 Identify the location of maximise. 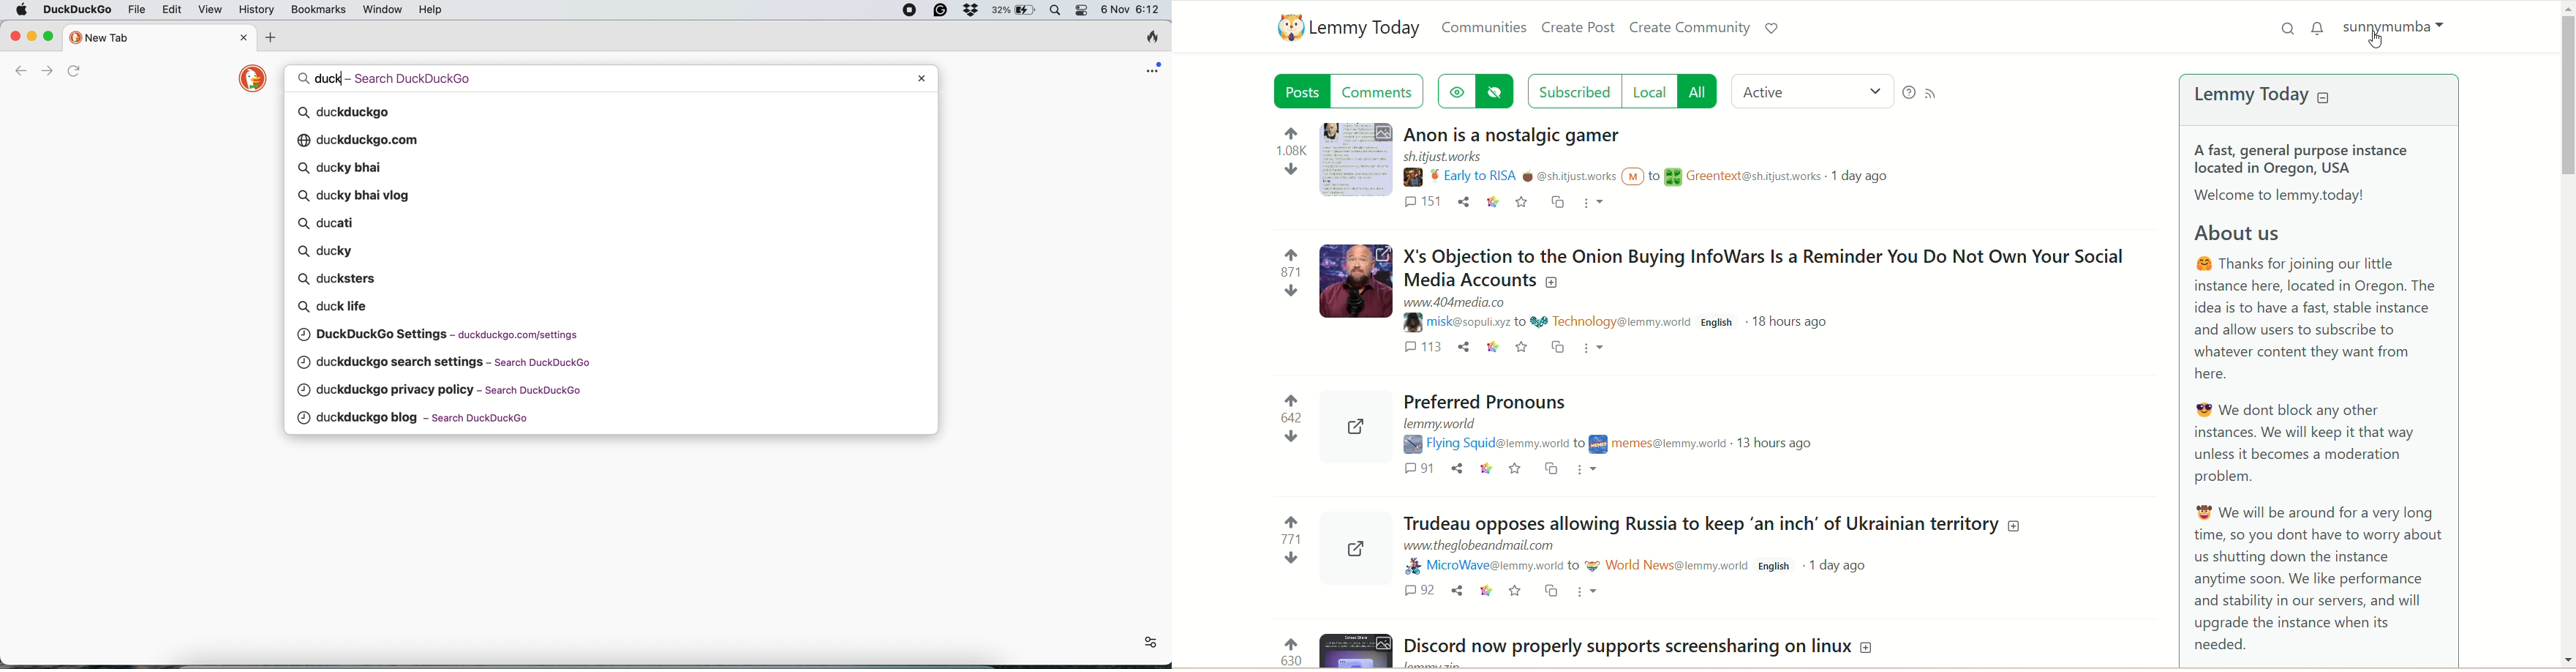
(53, 36).